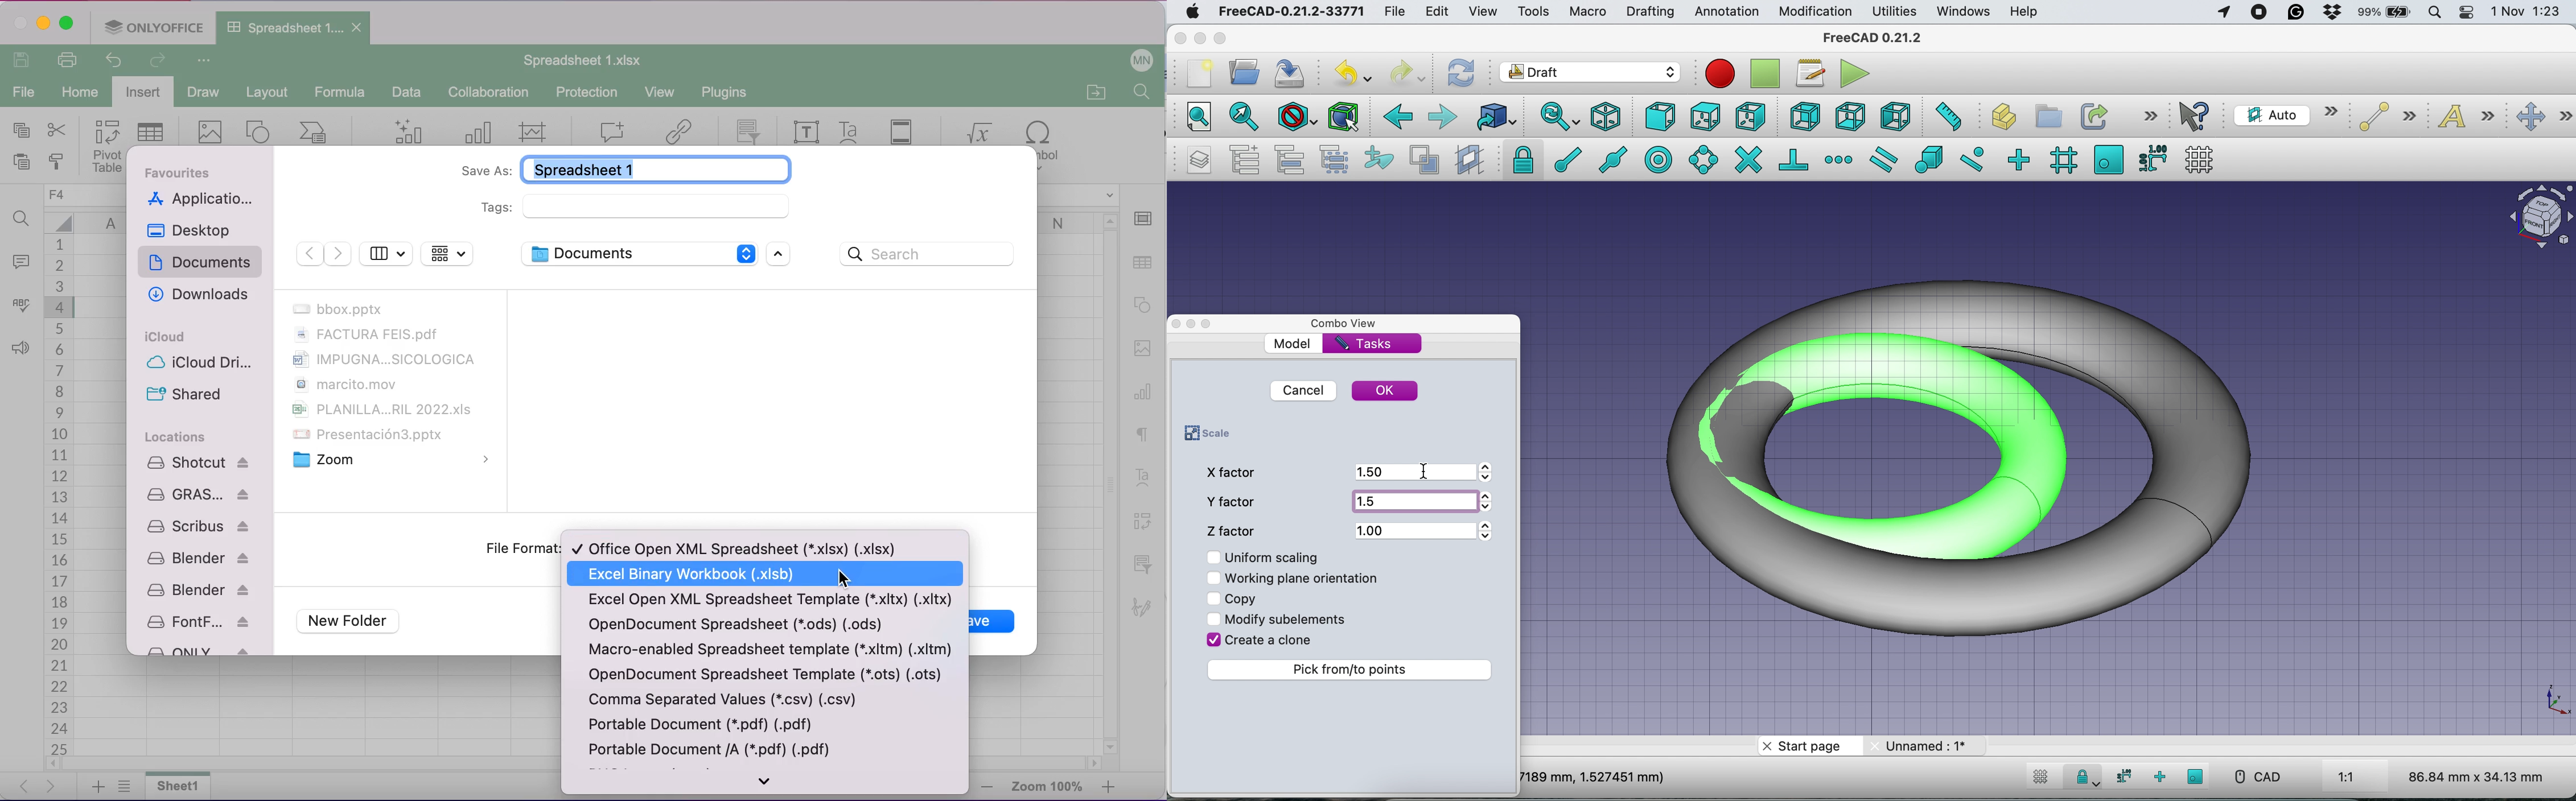 The image size is (2576, 812). Describe the element at coordinates (1763, 74) in the screenshot. I see `stop debugging` at that location.